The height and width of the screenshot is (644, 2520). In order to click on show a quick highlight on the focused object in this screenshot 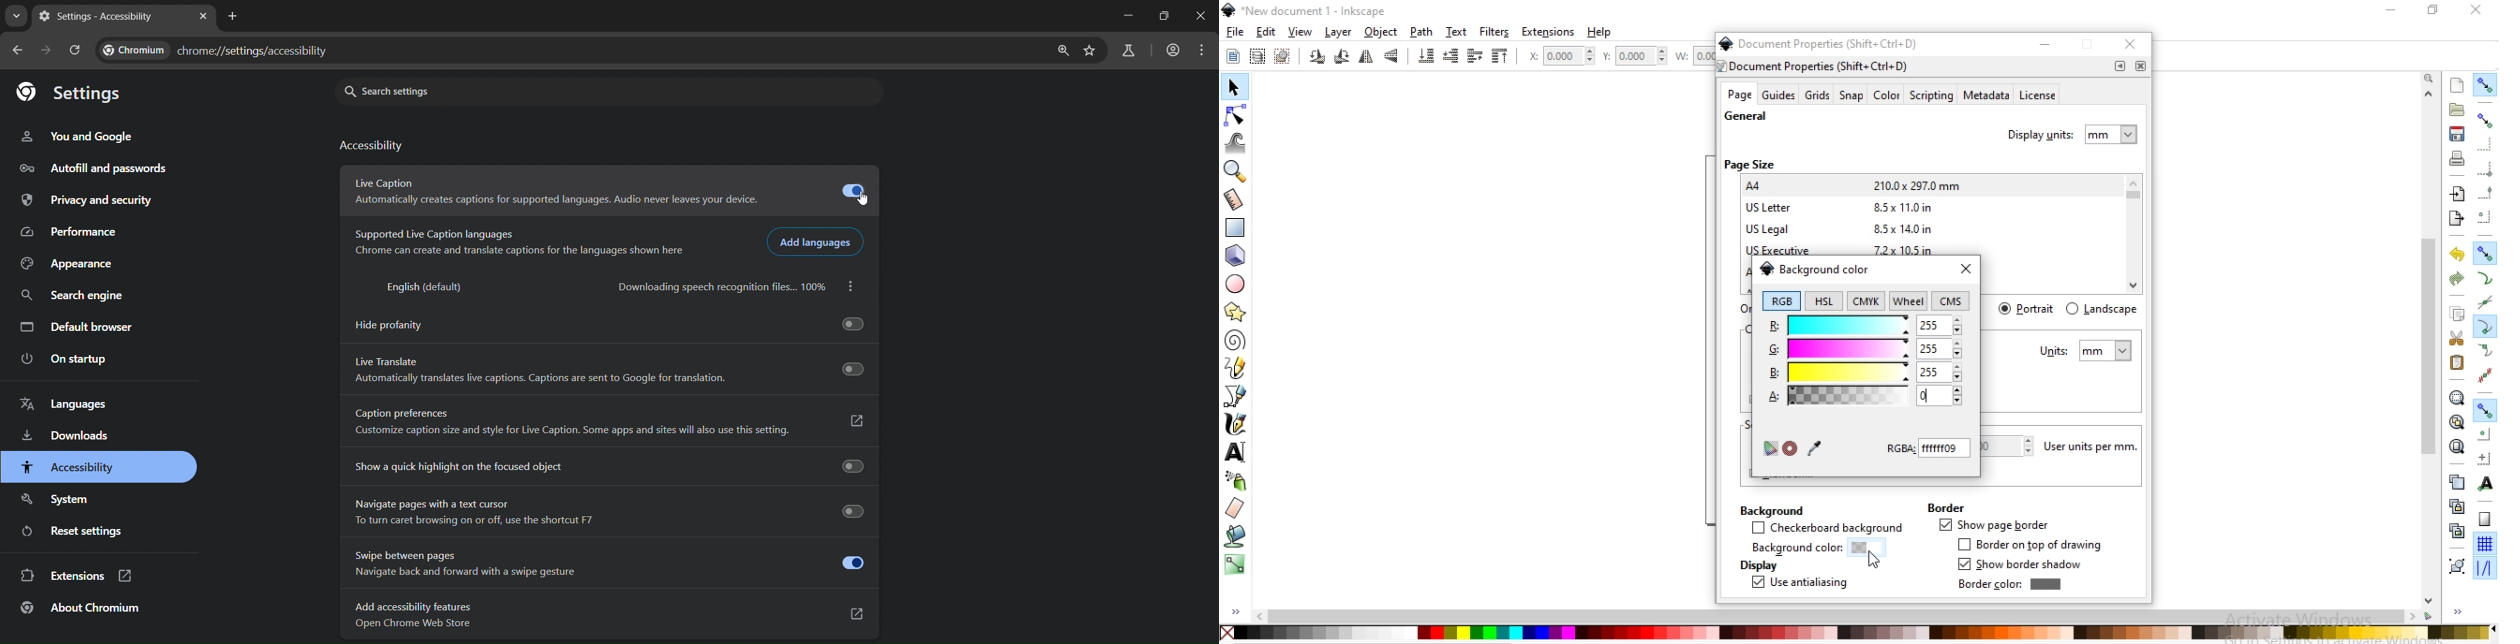, I will do `click(610, 464)`.